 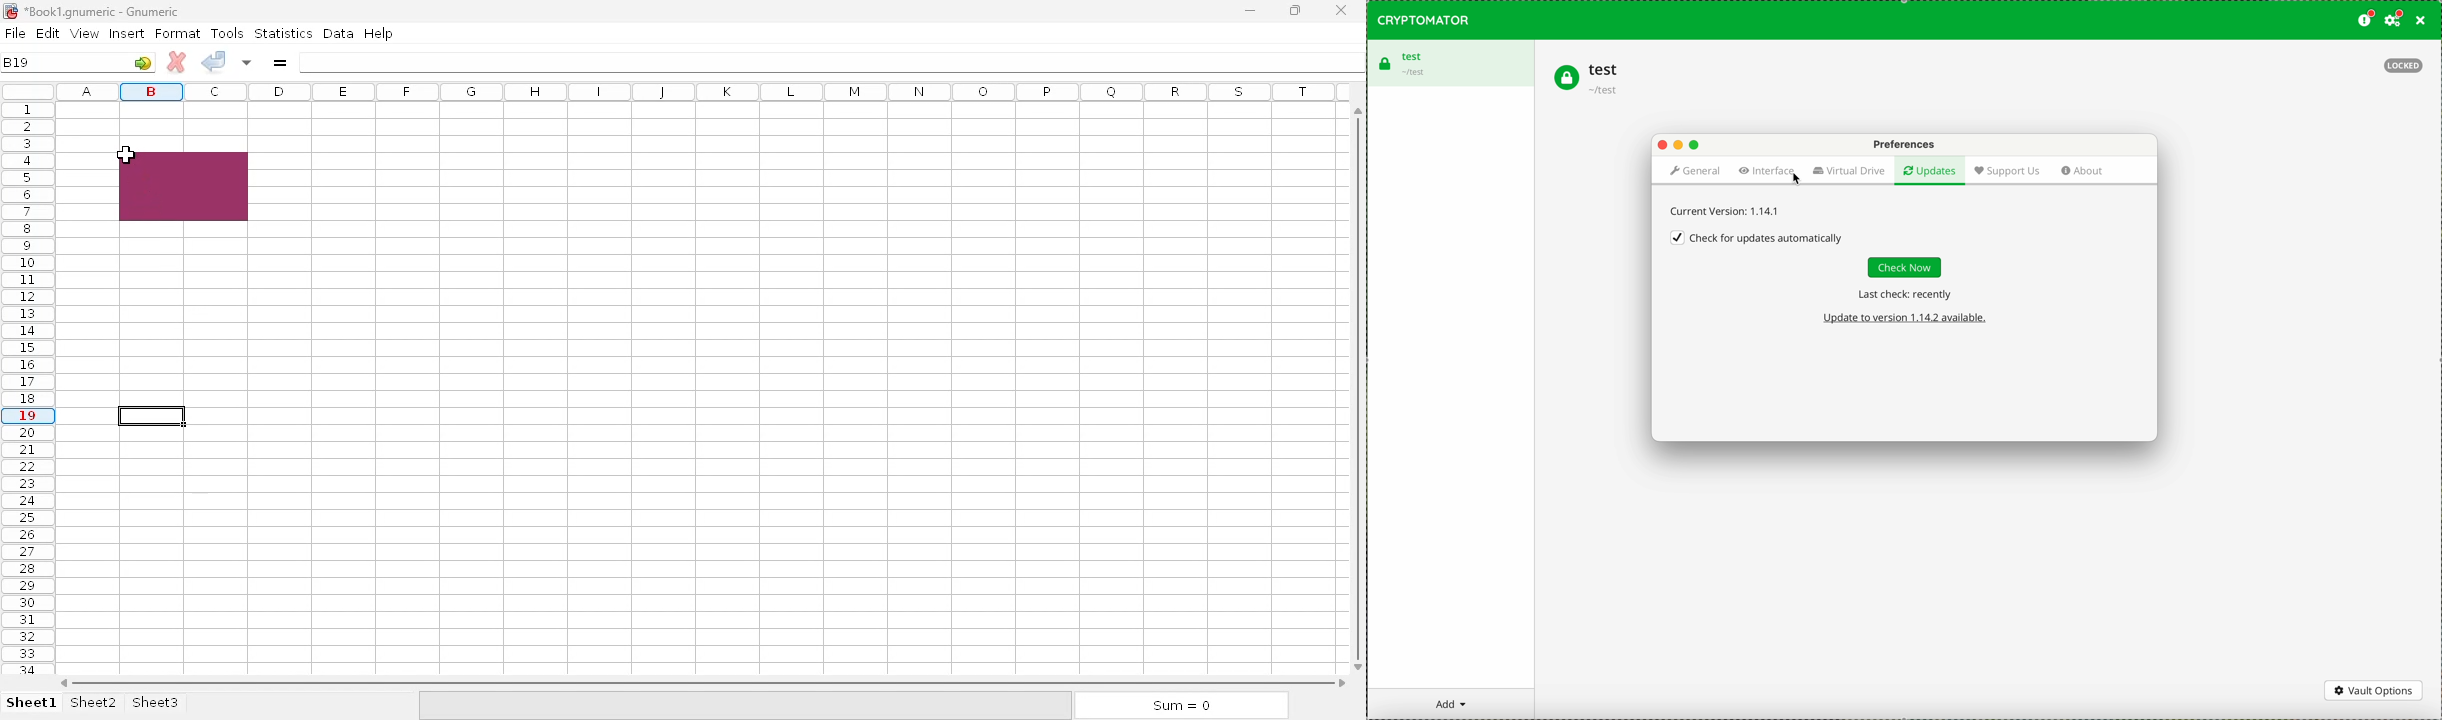 I want to click on close popup, so click(x=1663, y=146).